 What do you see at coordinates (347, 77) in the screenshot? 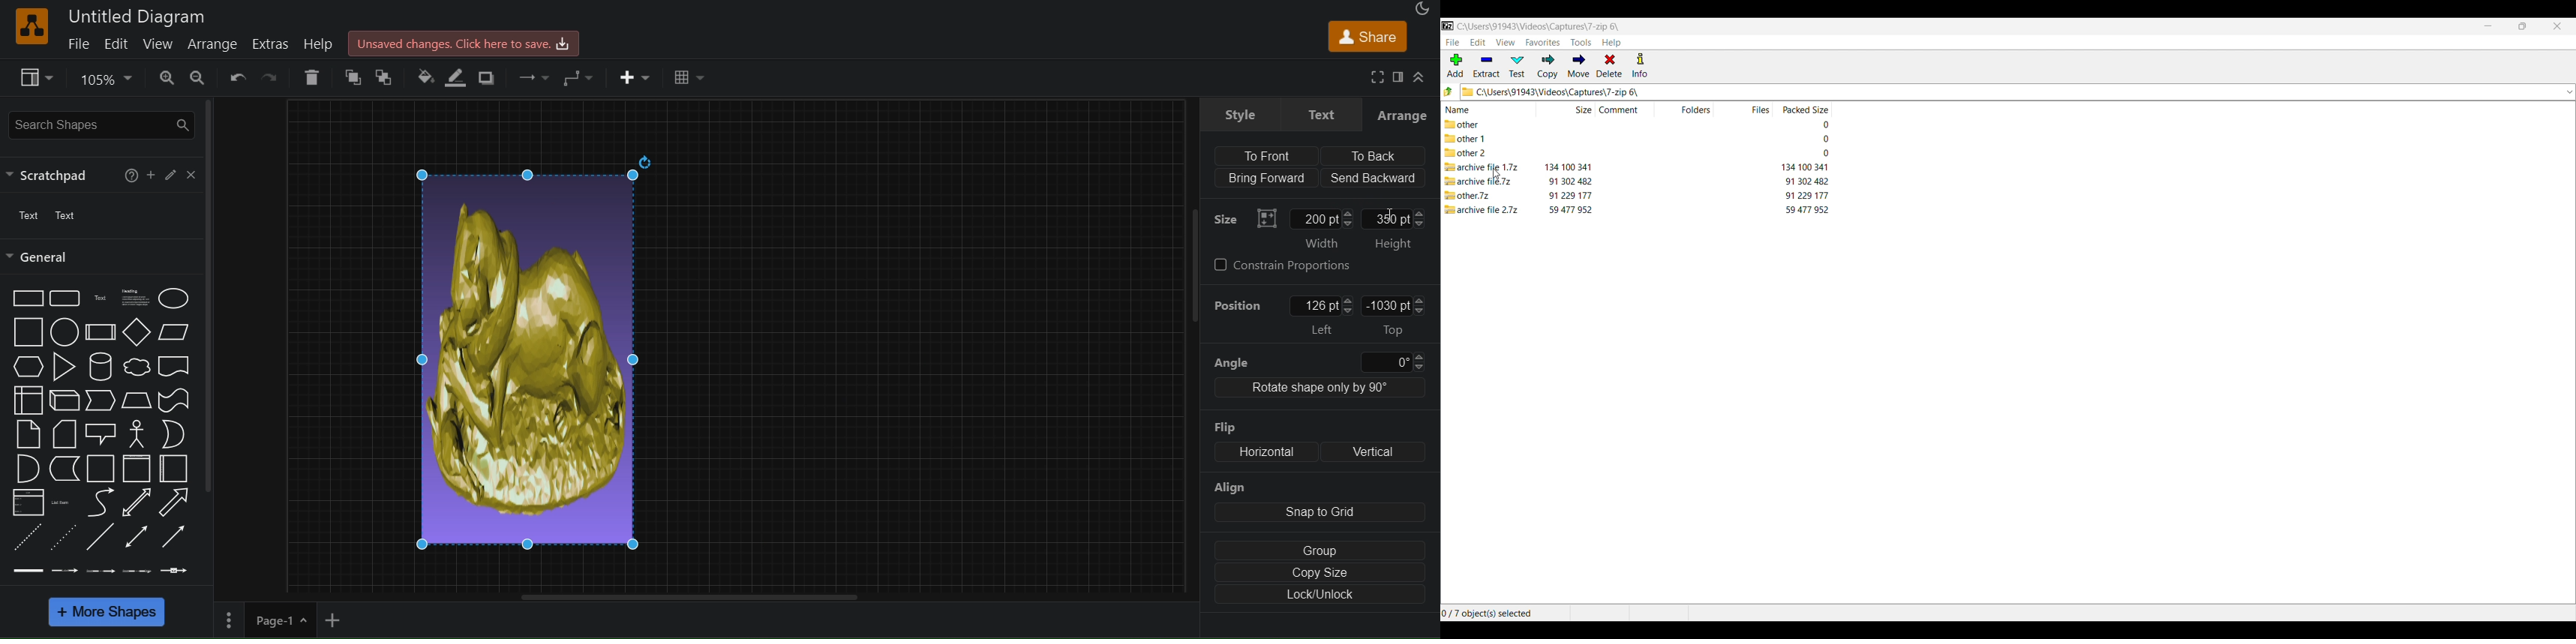
I see `to front` at bounding box center [347, 77].